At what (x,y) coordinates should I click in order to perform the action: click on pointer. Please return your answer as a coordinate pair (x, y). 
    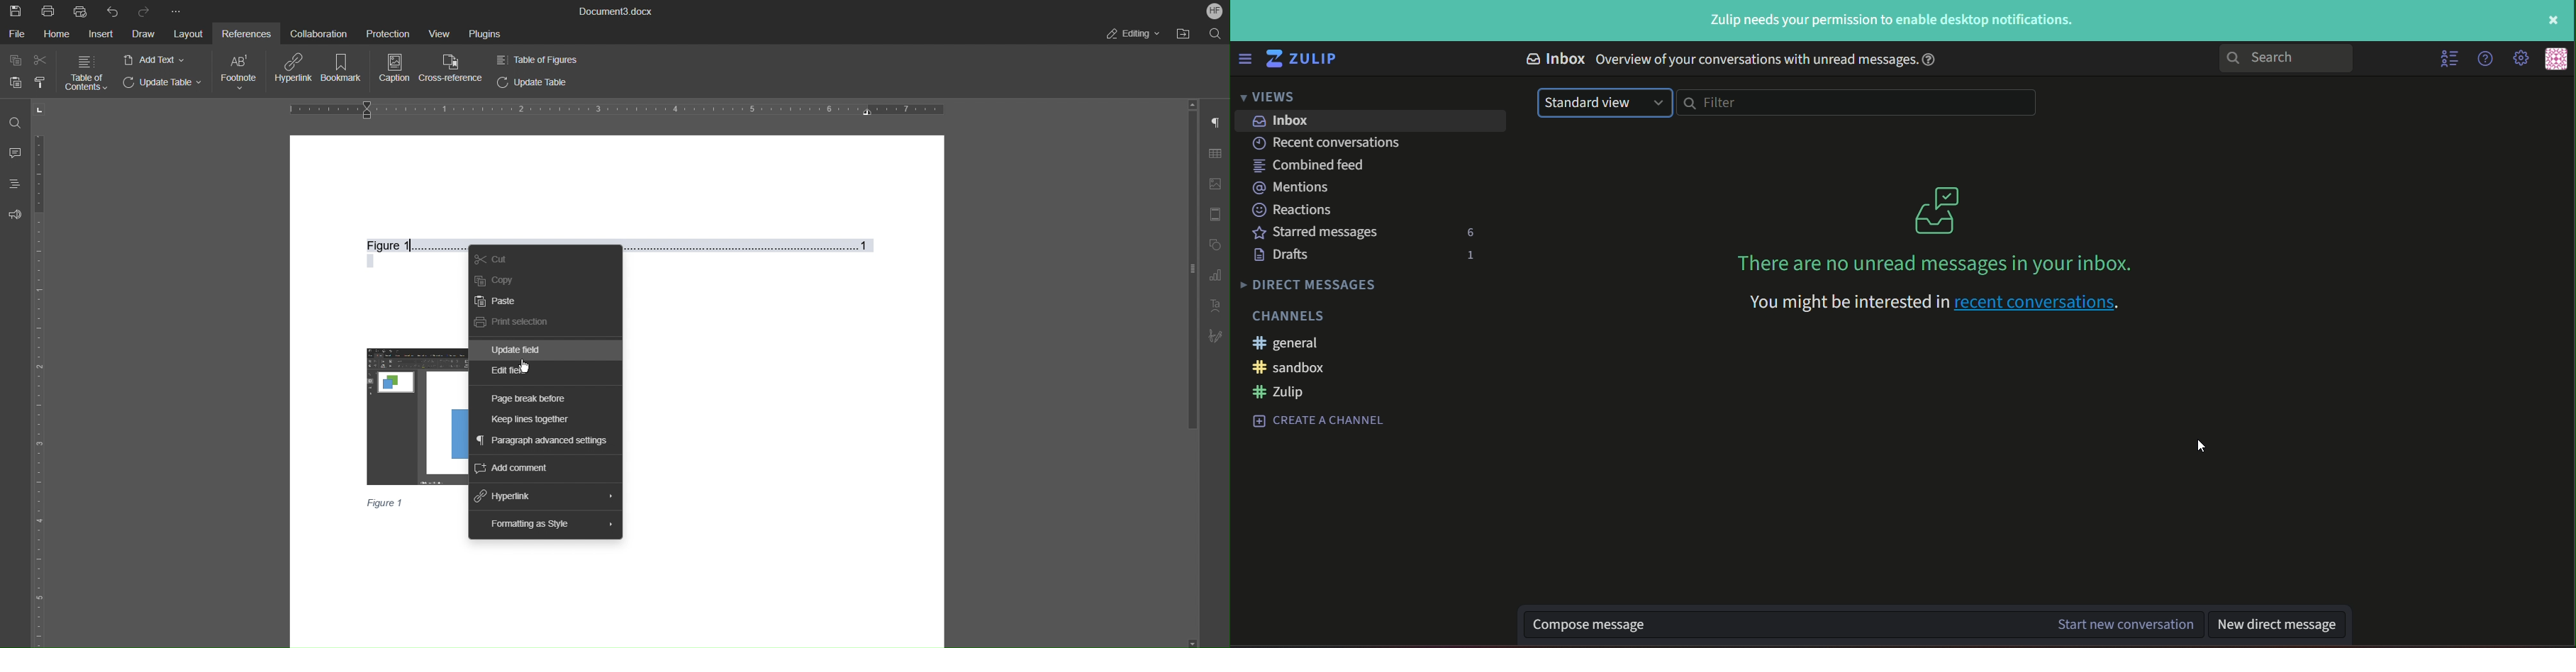
    Looking at the image, I should click on (522, 368).